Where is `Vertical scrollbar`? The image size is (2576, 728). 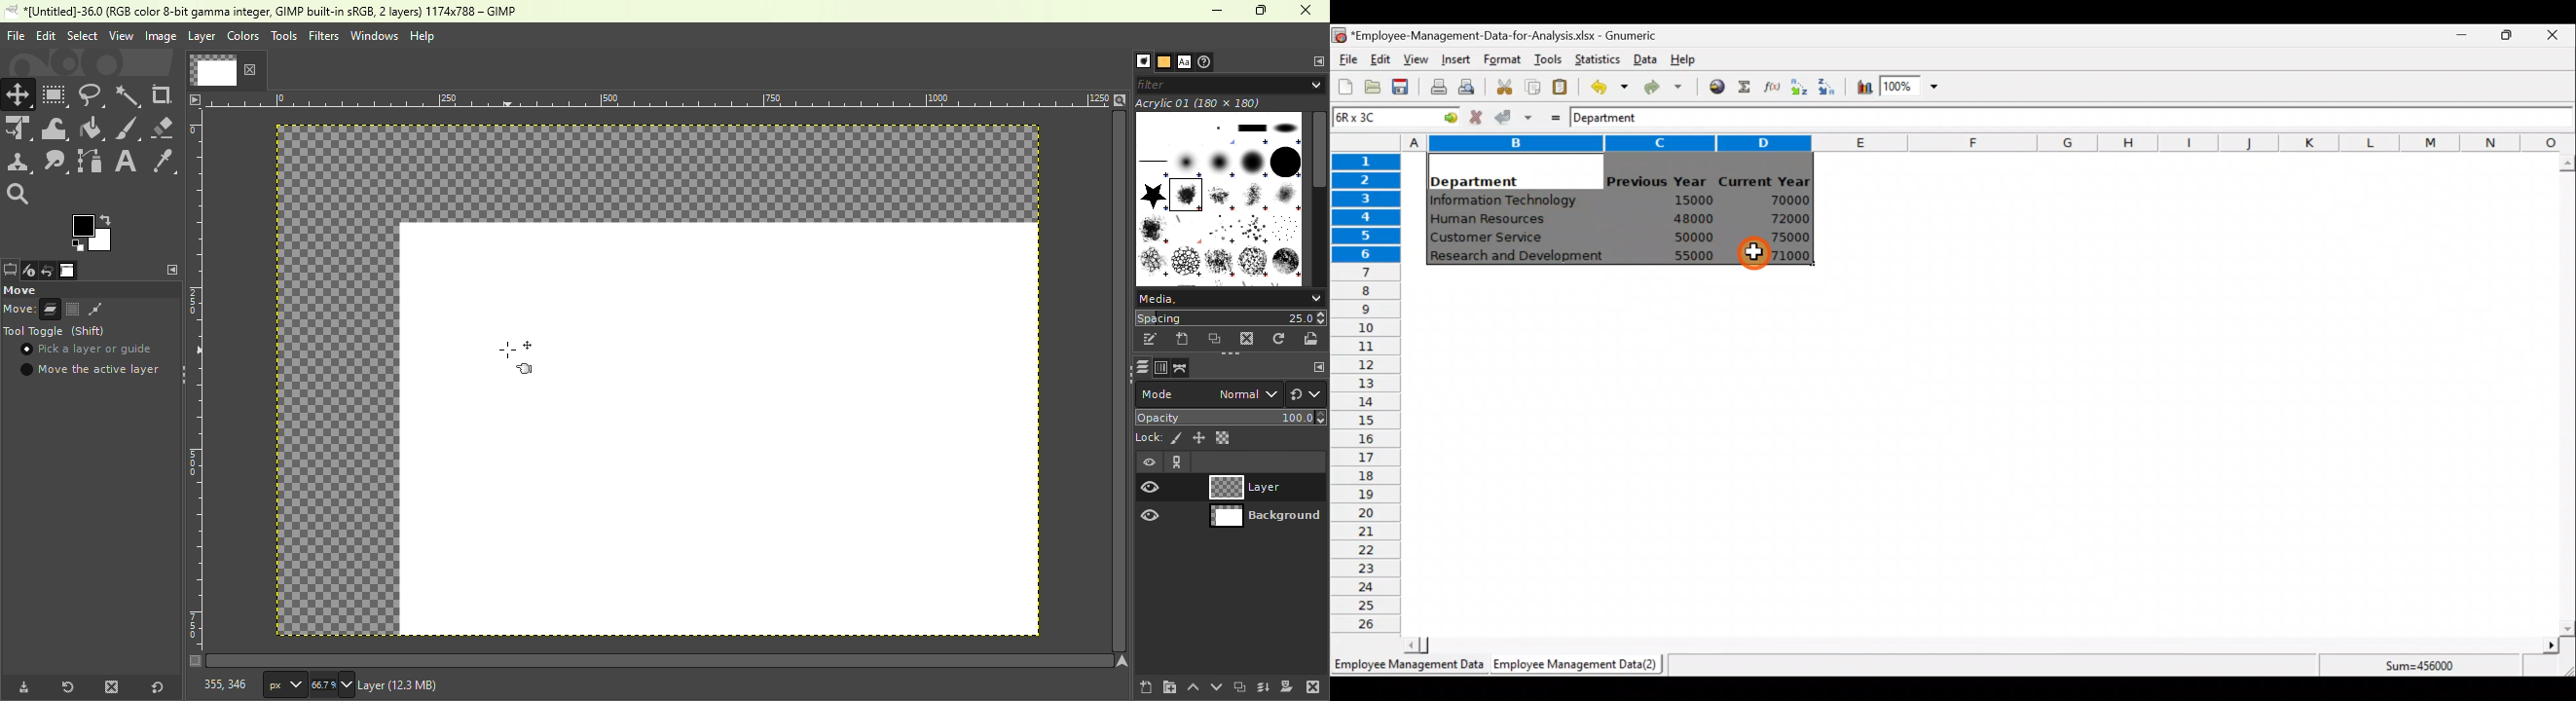 Vertical scrollbar is located at coordinates (660, 660).